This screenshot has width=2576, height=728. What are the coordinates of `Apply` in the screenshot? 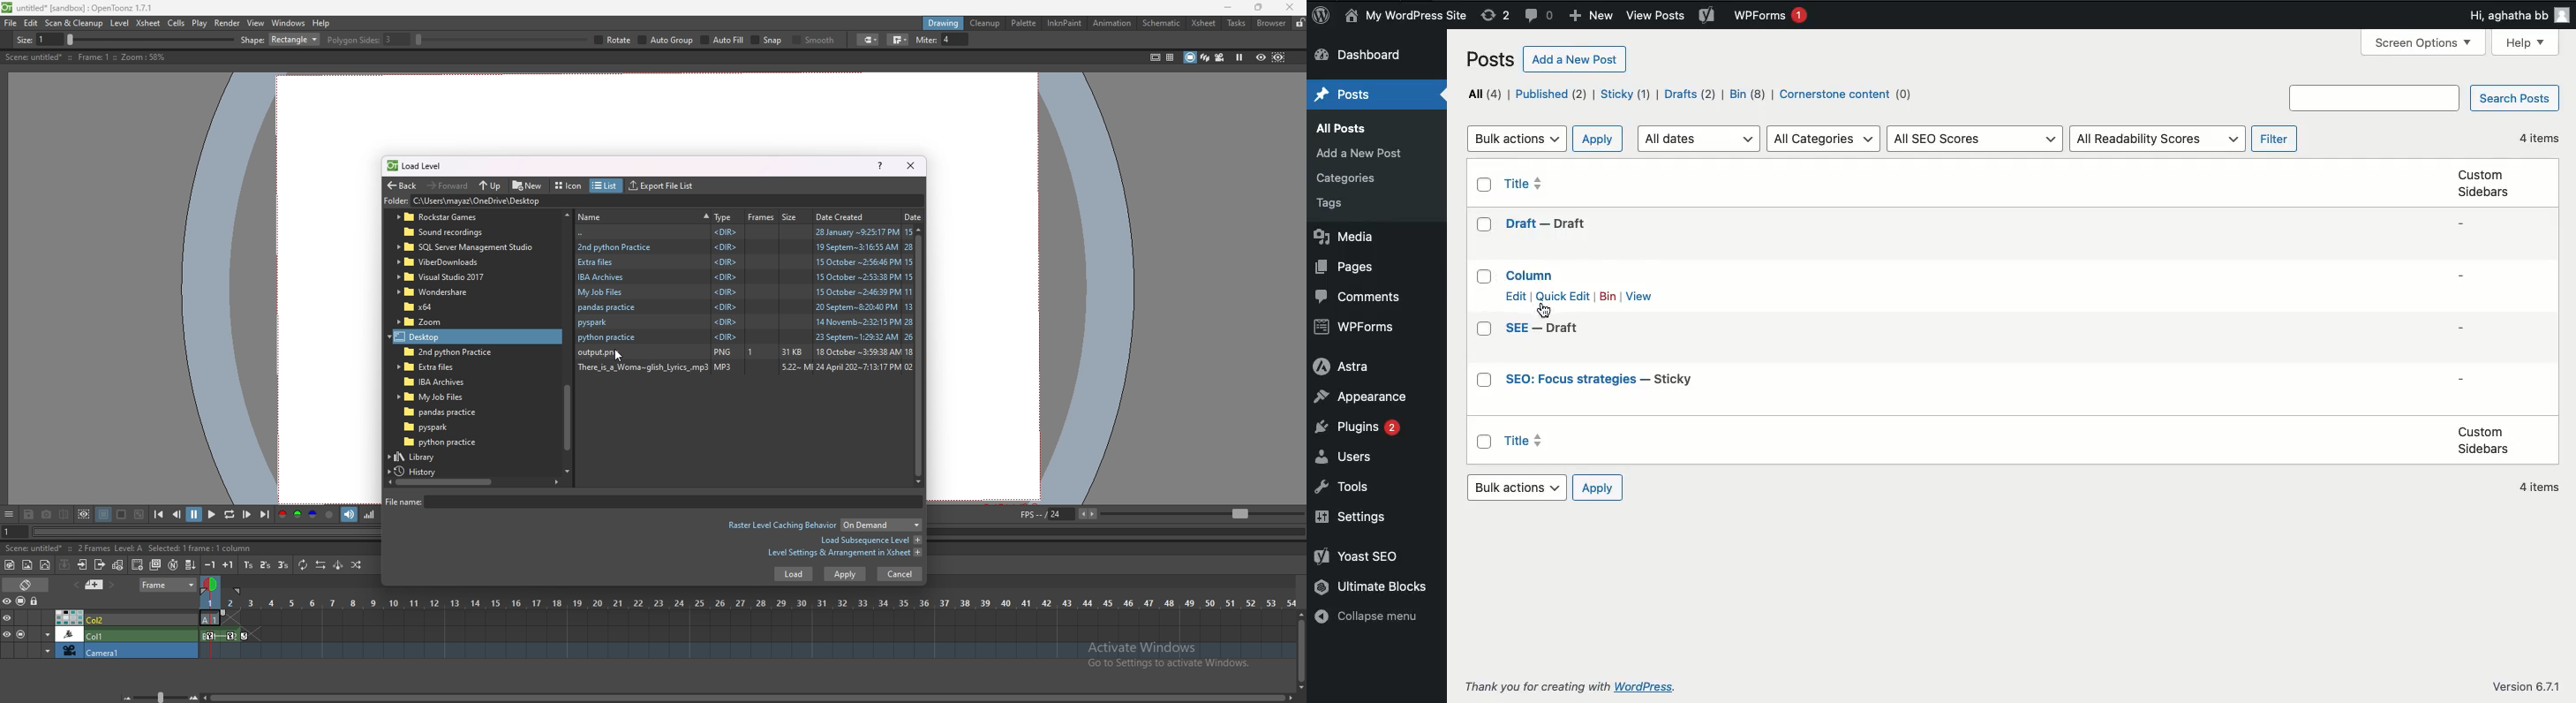 It's located at (1600, 489).